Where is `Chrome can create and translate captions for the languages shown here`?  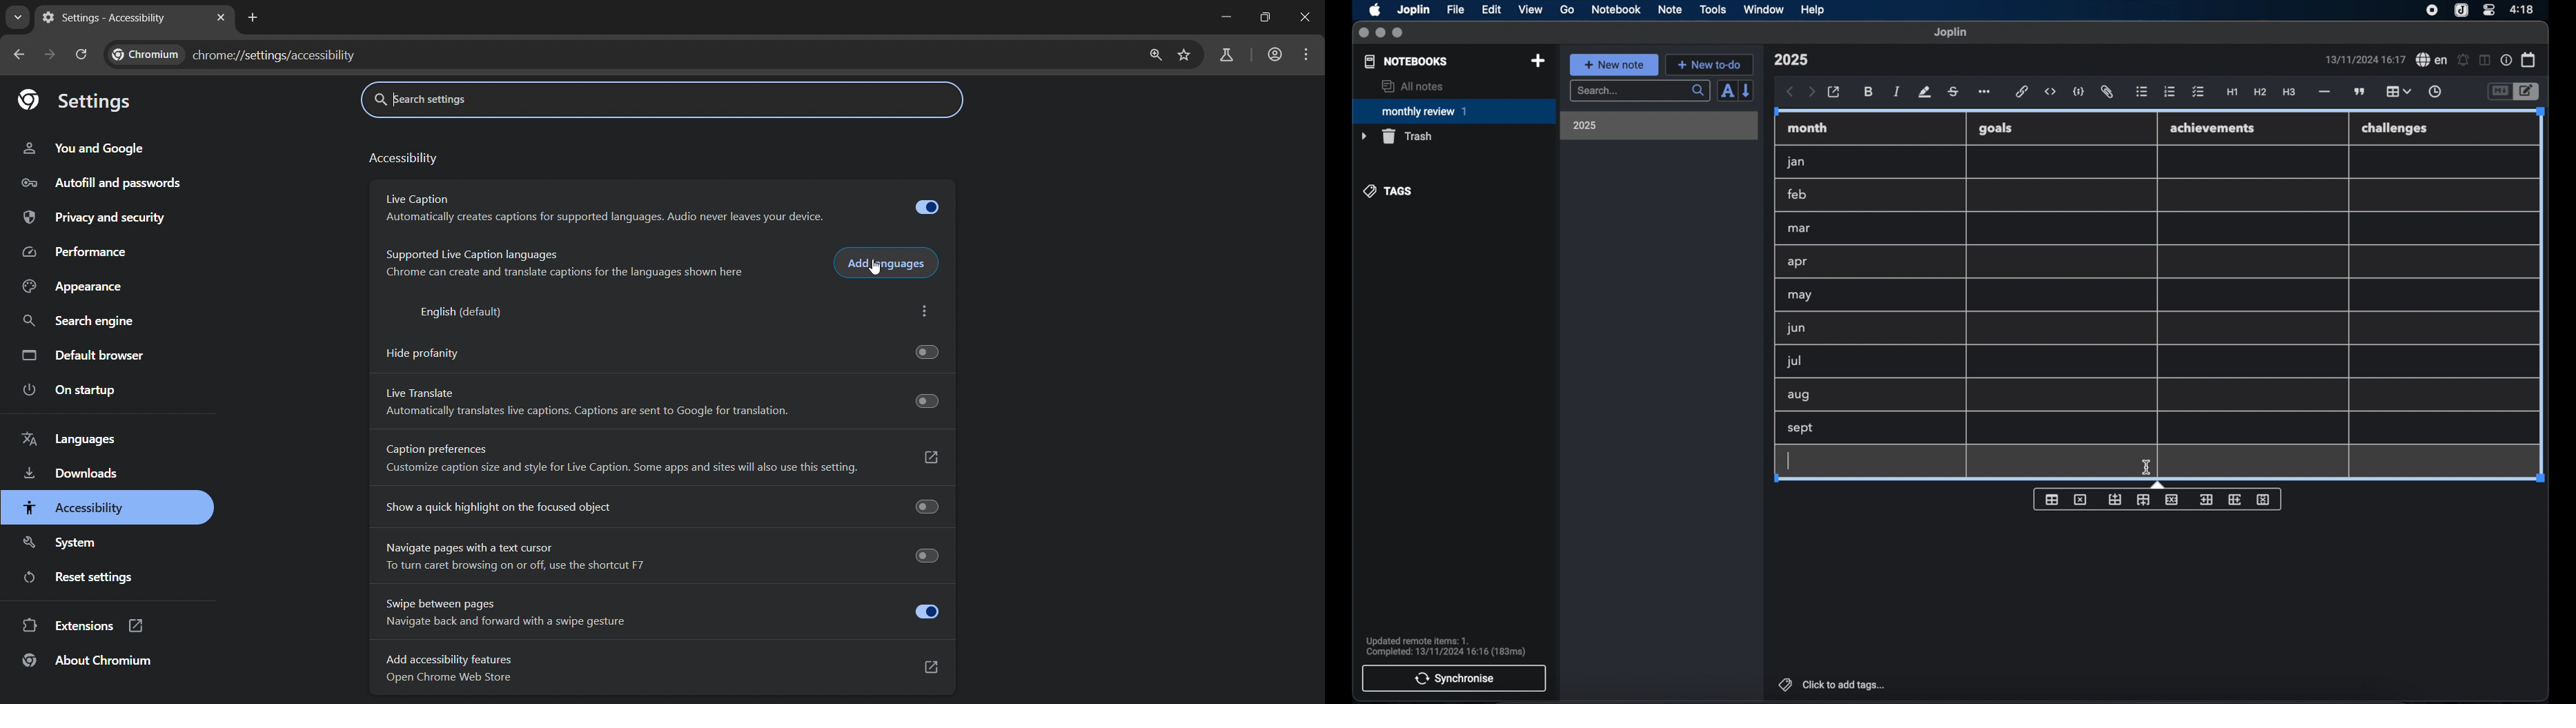
Chrome can create and translate captions for the languages shown here is located at coordinates (567, 274).